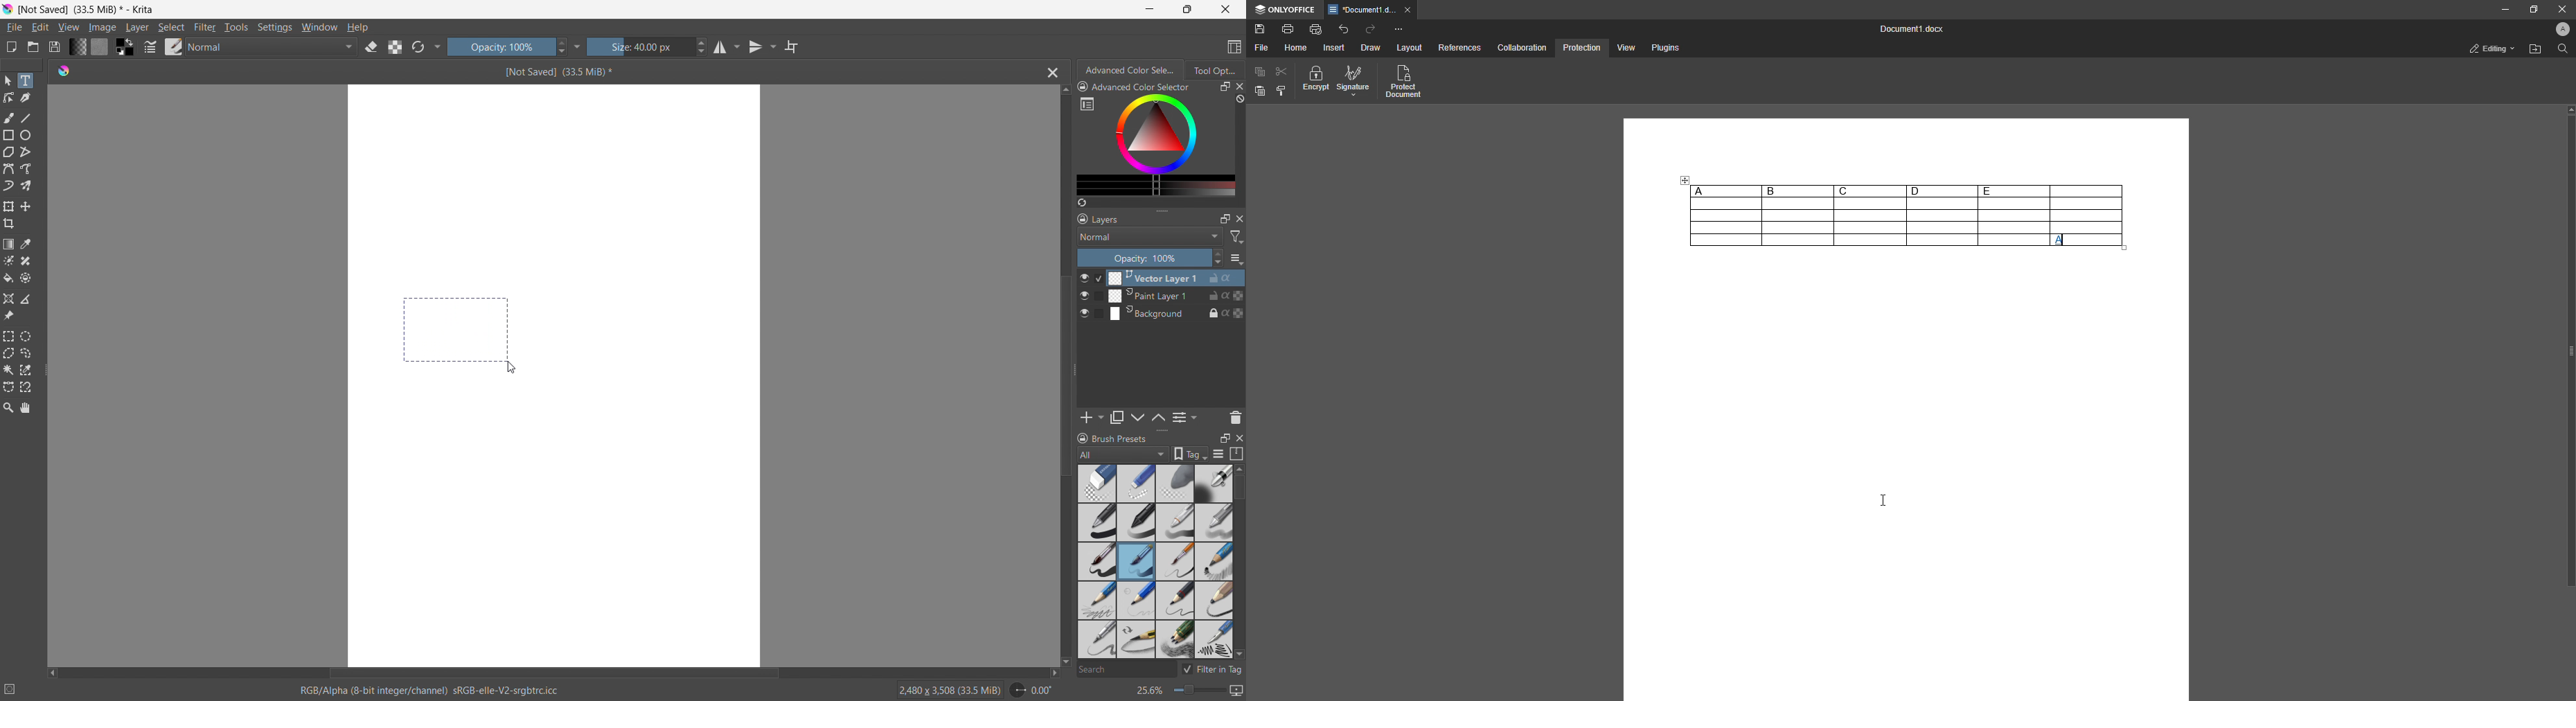 This screenshot has height=728, width=2576. Describe the element at coordinates (1185, 9) in the screenshot. I see `maximize` at that location.